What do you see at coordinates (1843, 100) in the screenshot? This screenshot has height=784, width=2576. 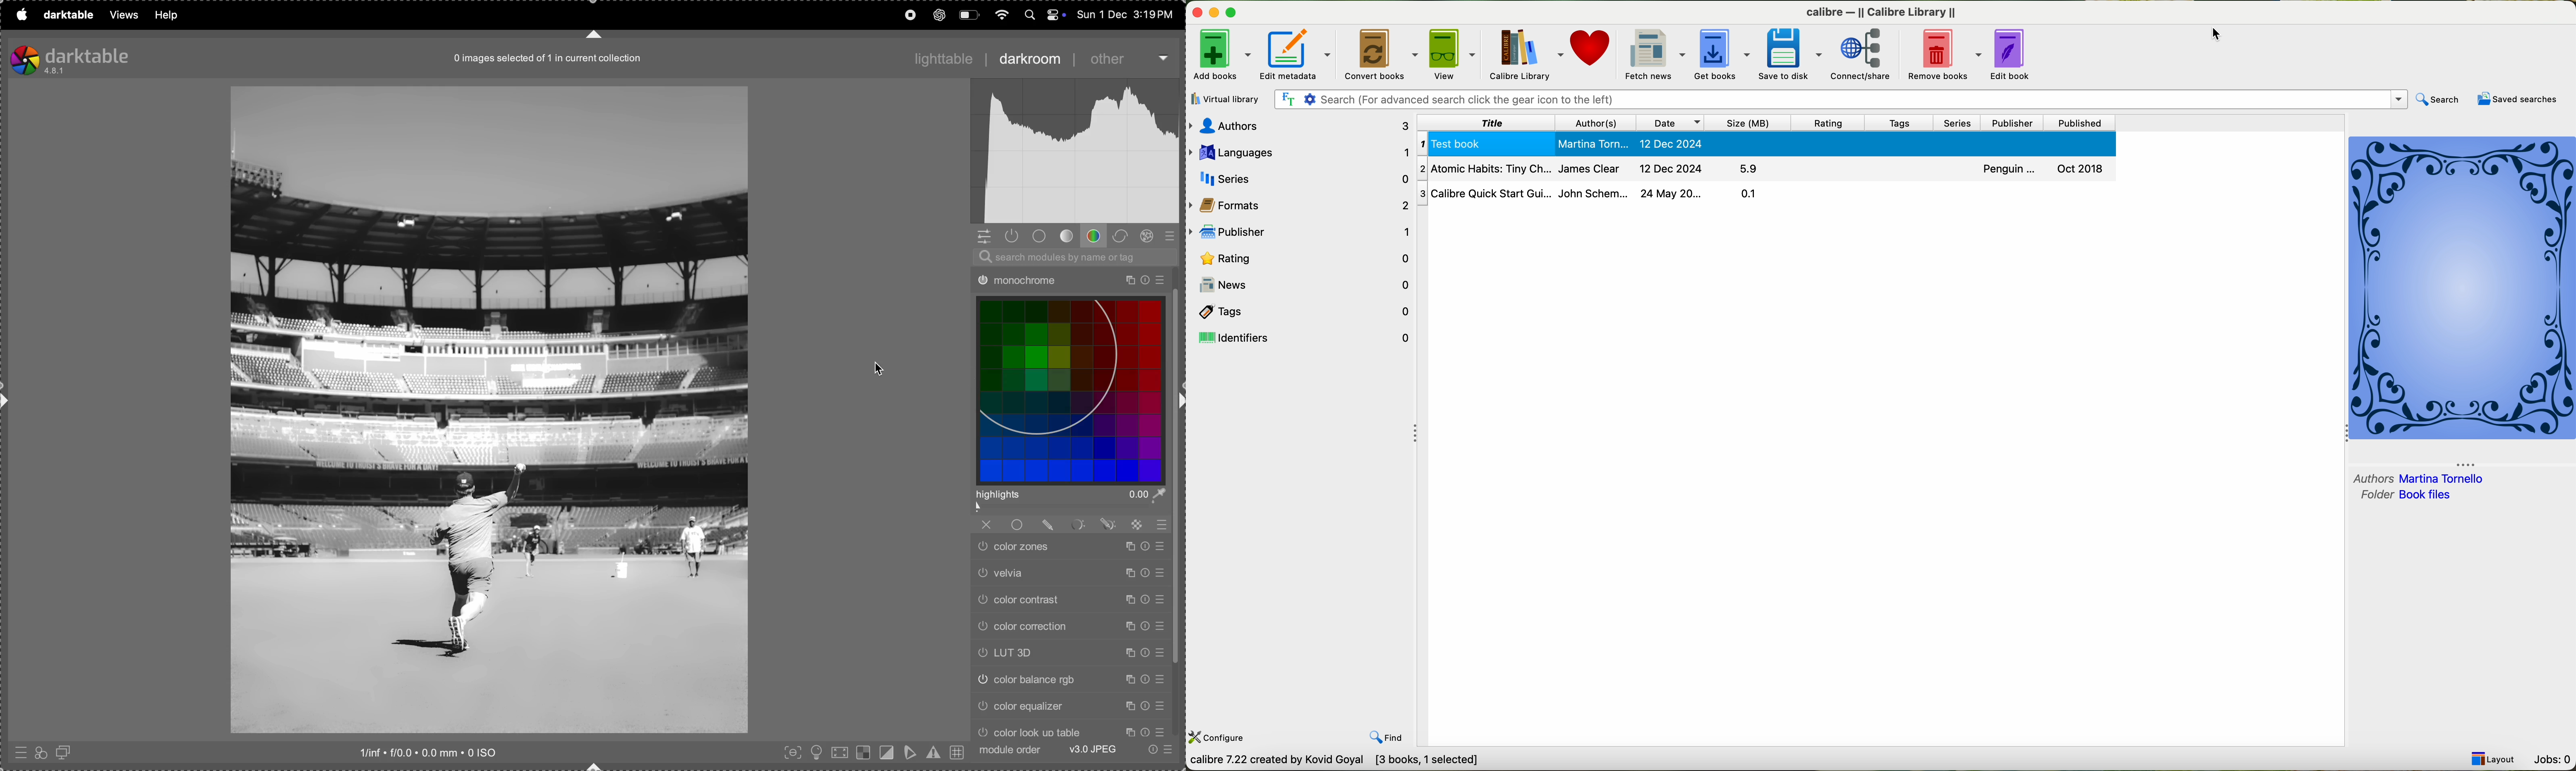 I see `search bar` at bounding box center [1843, 100].